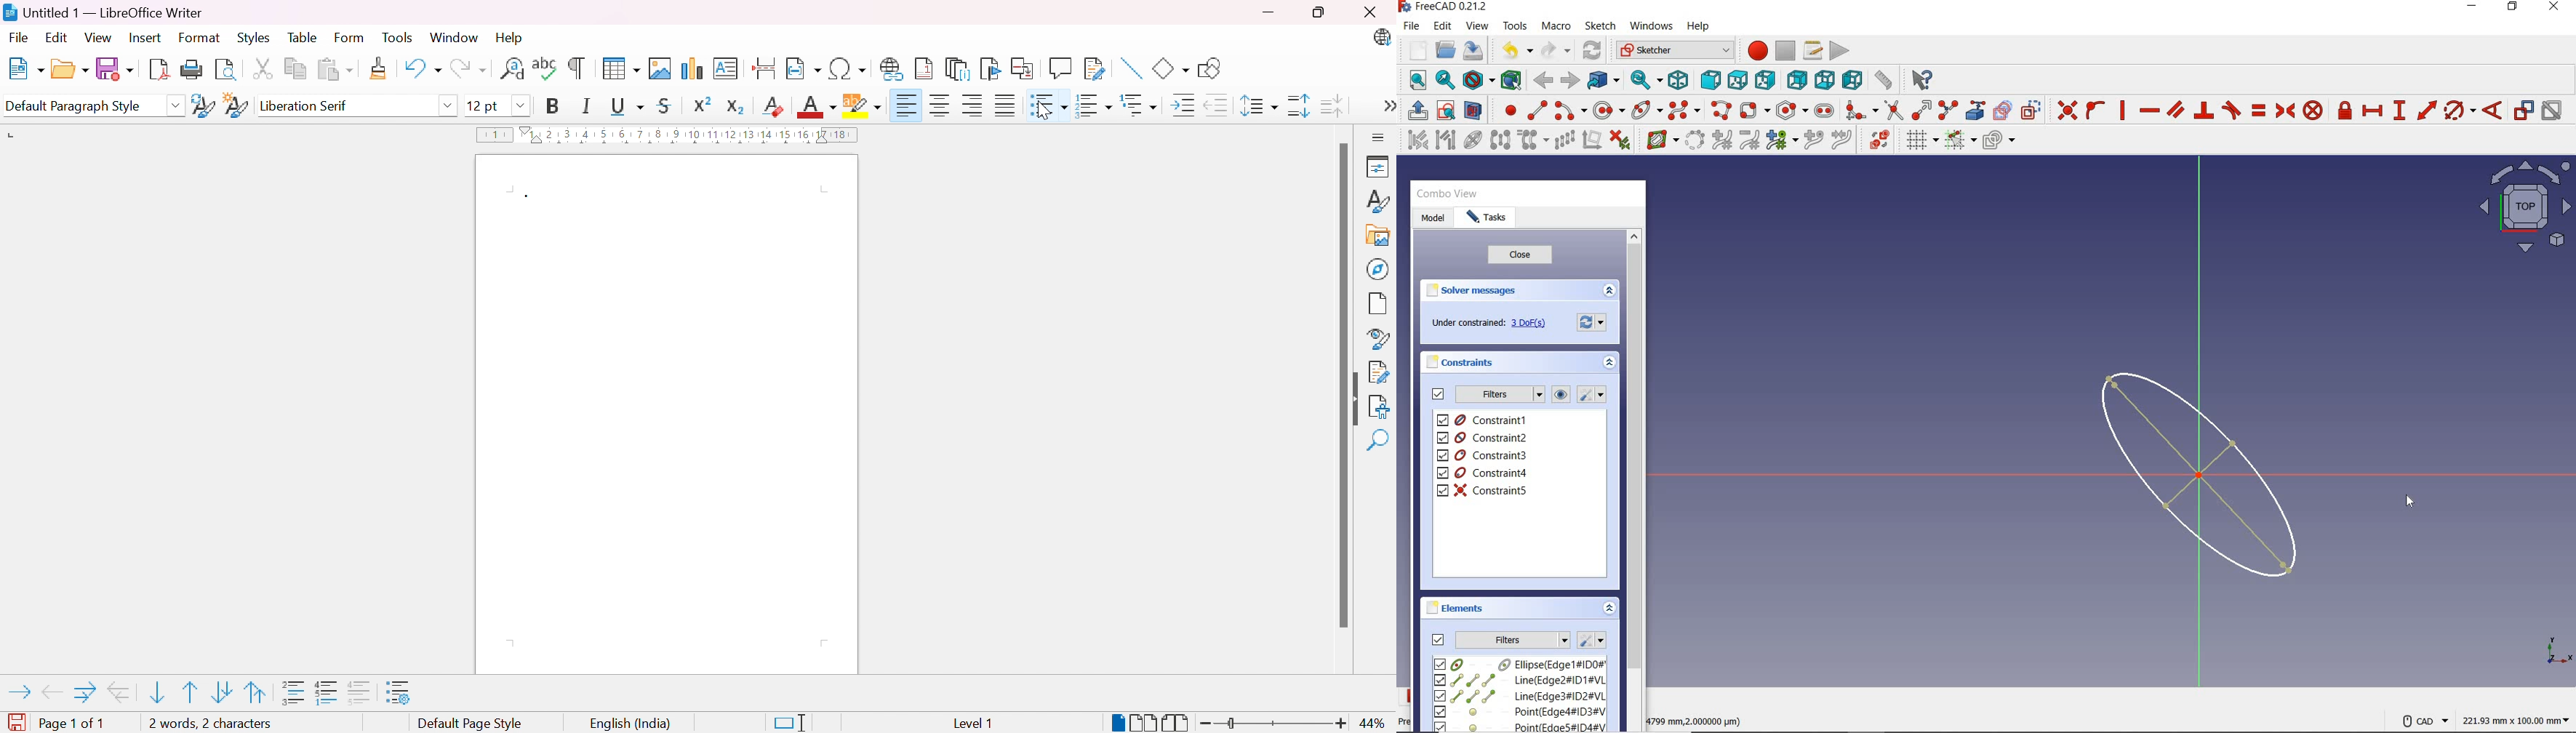 The height and width of the screenshot is (756, 2576). Describe the element at coordinates (1141, 105) in the screenshot. I see `Select outline format` at that location.